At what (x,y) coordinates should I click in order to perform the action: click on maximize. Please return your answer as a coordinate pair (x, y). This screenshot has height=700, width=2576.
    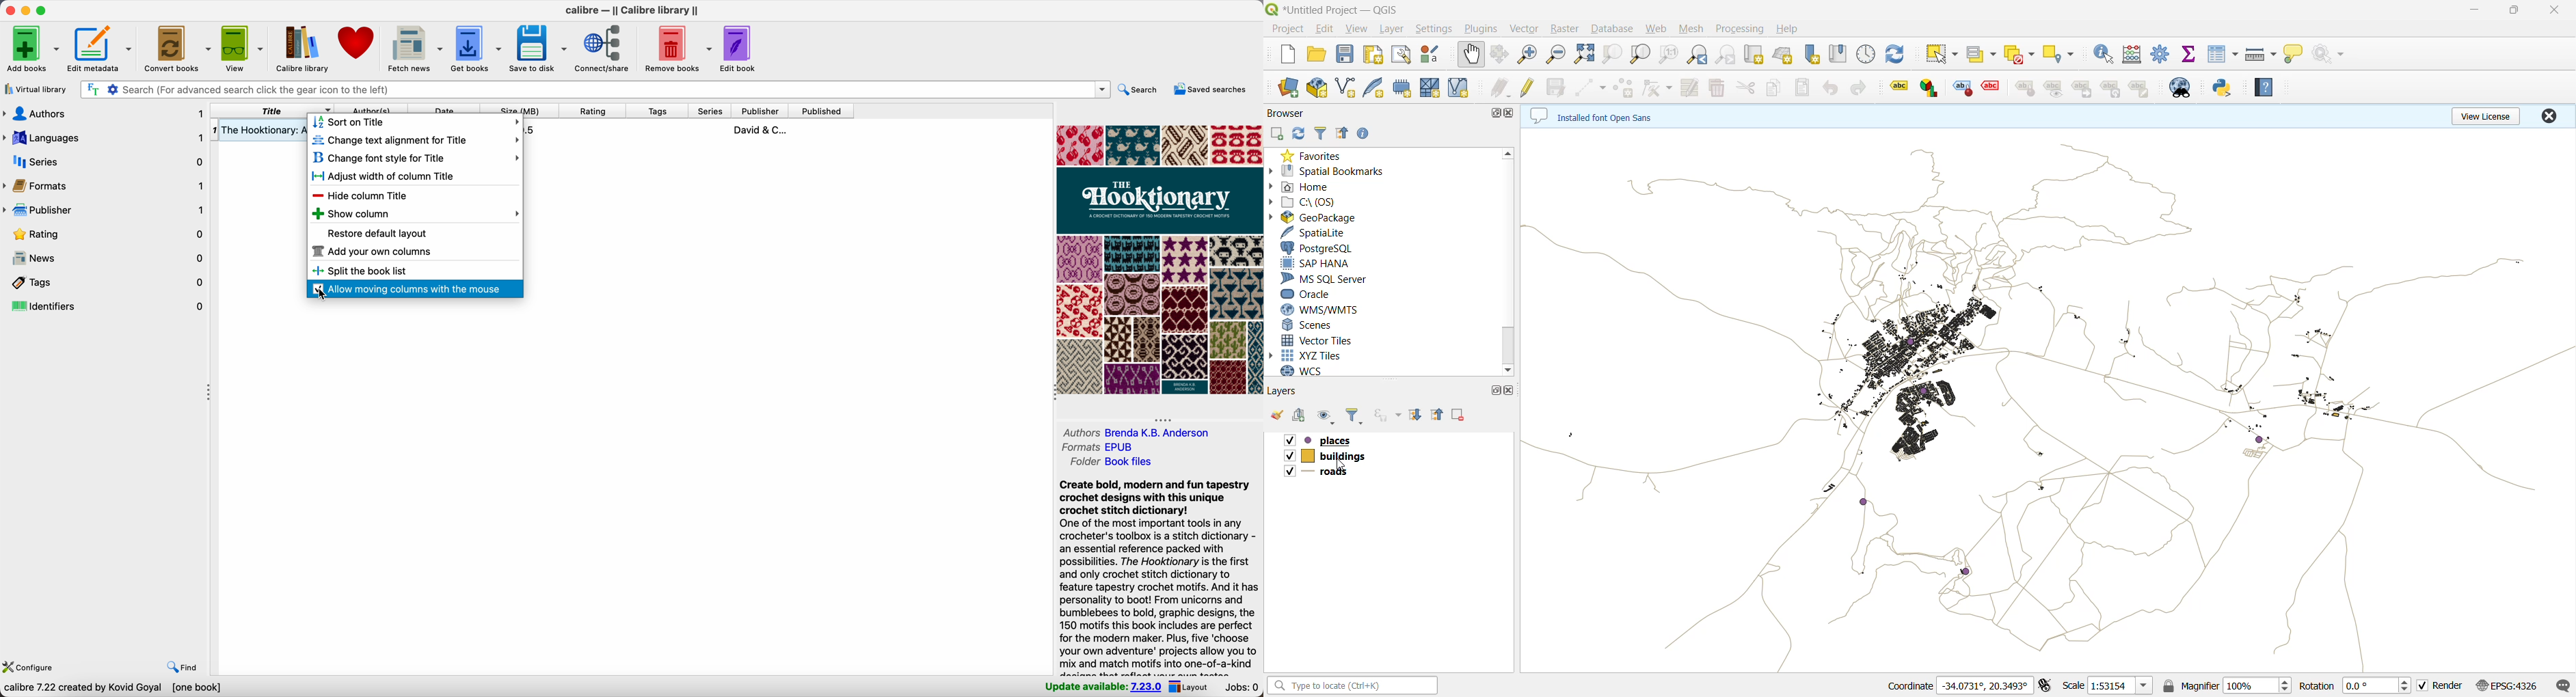
    Looking at the image, I should click on (44, 11).